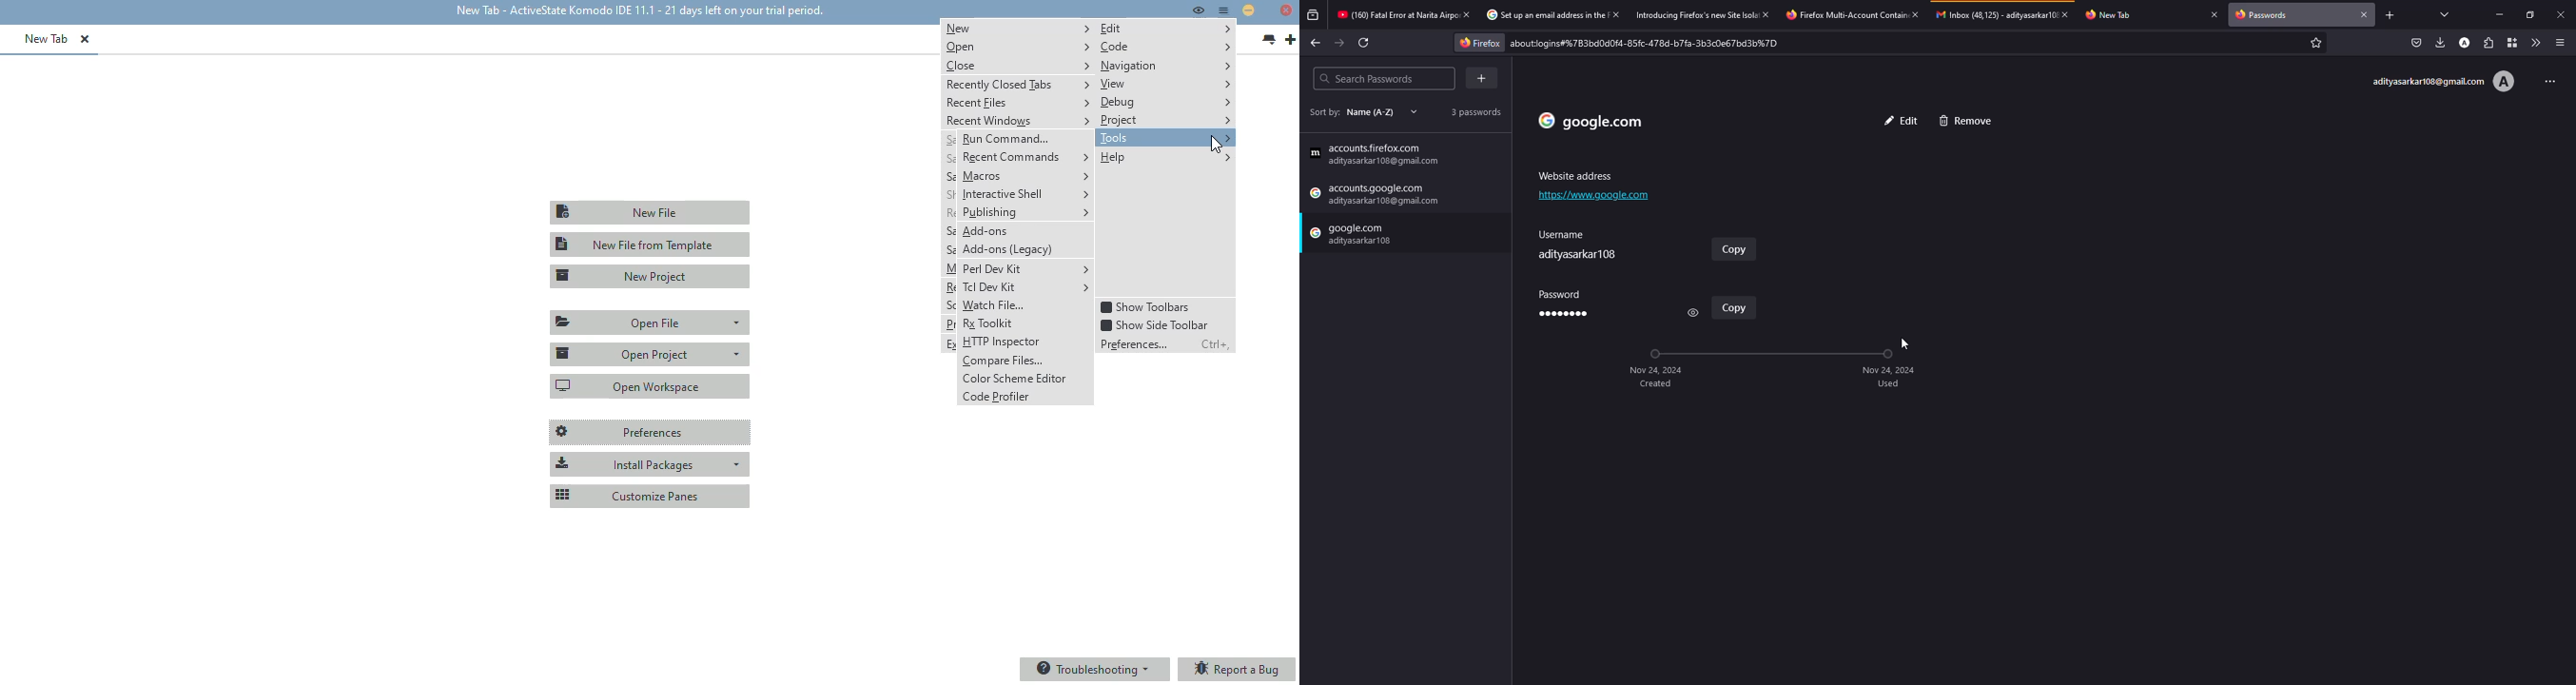 This screenshot has height=700, width=2576. What do you see at coordinates (1589, 255) in the screenshot?
I see `username` at bounding box center [1589, 255].